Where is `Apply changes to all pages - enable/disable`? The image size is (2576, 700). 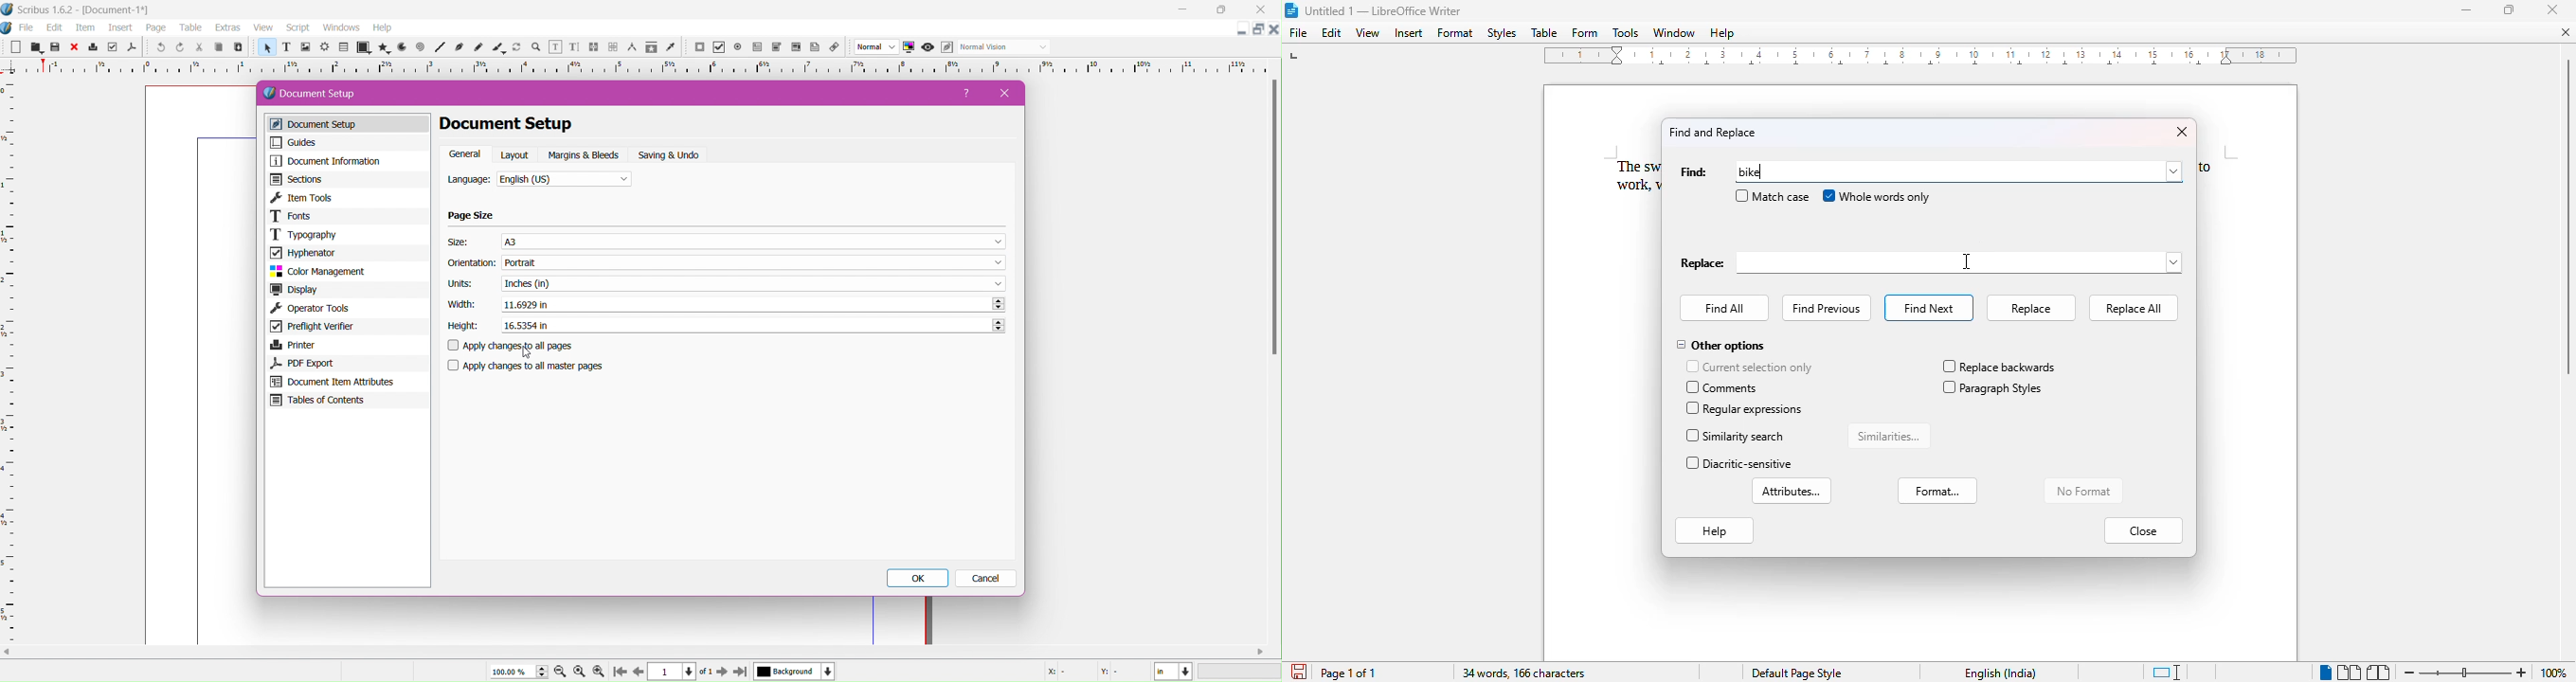 Apply changes to all pages - enable/disable is located at coordinates (516, 346).